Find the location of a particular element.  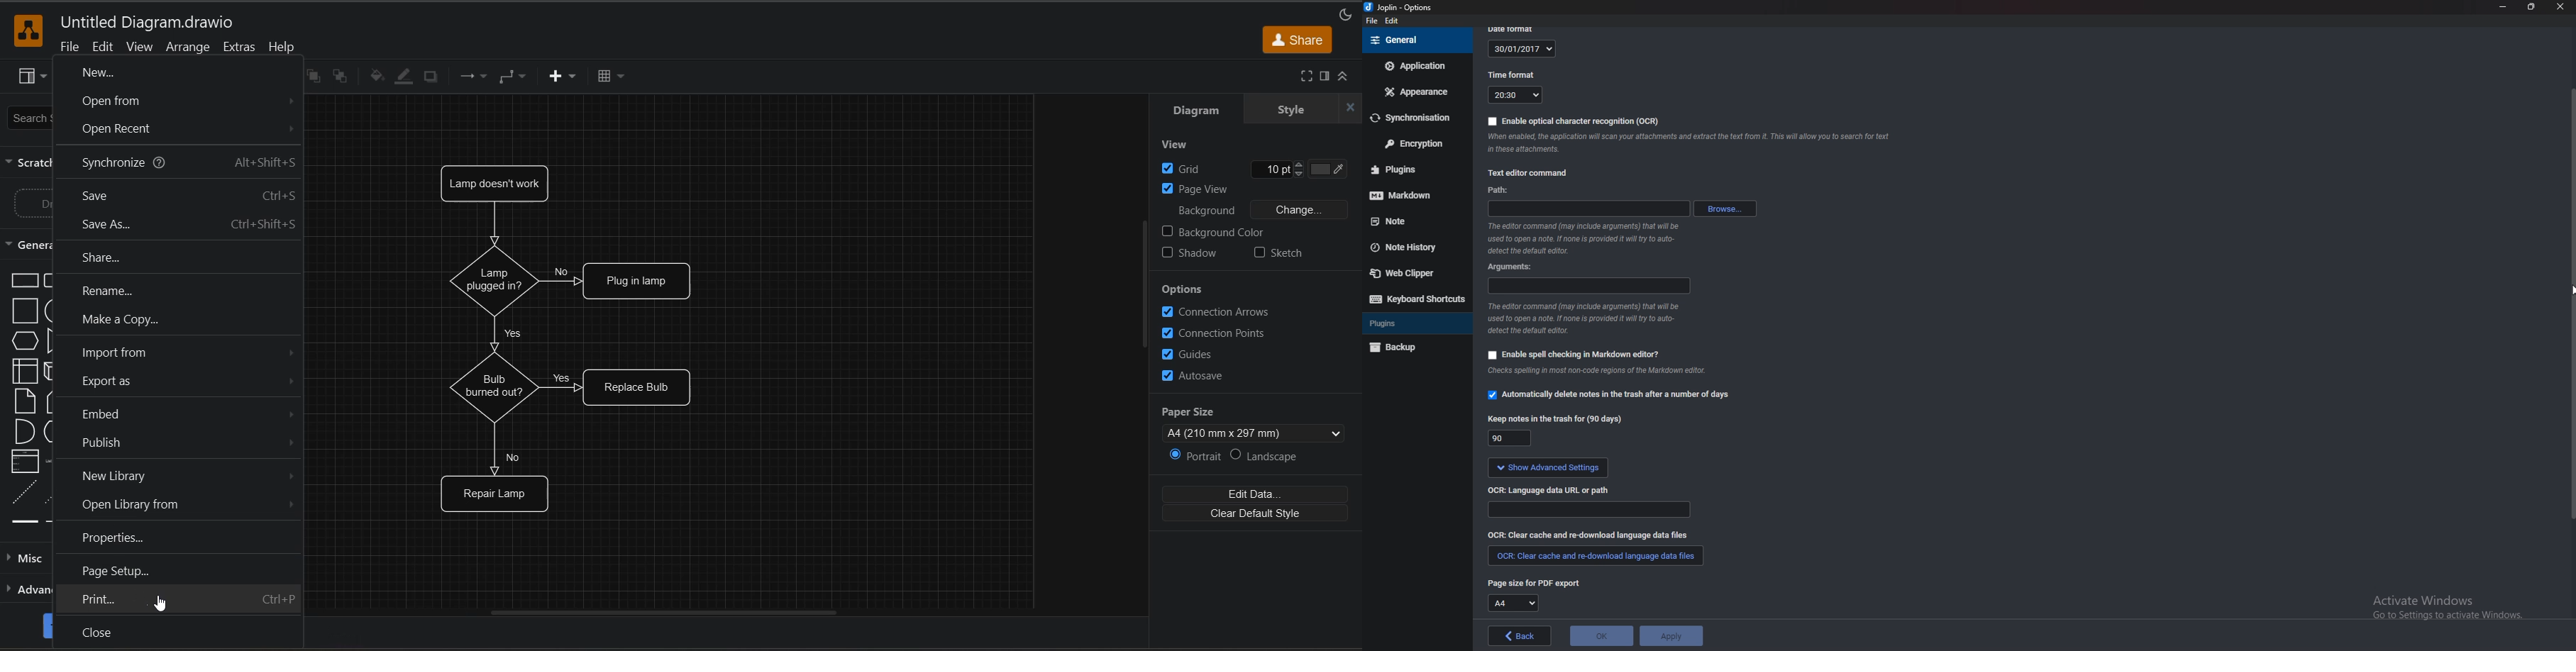

background is located at coordinates (1260, 208).